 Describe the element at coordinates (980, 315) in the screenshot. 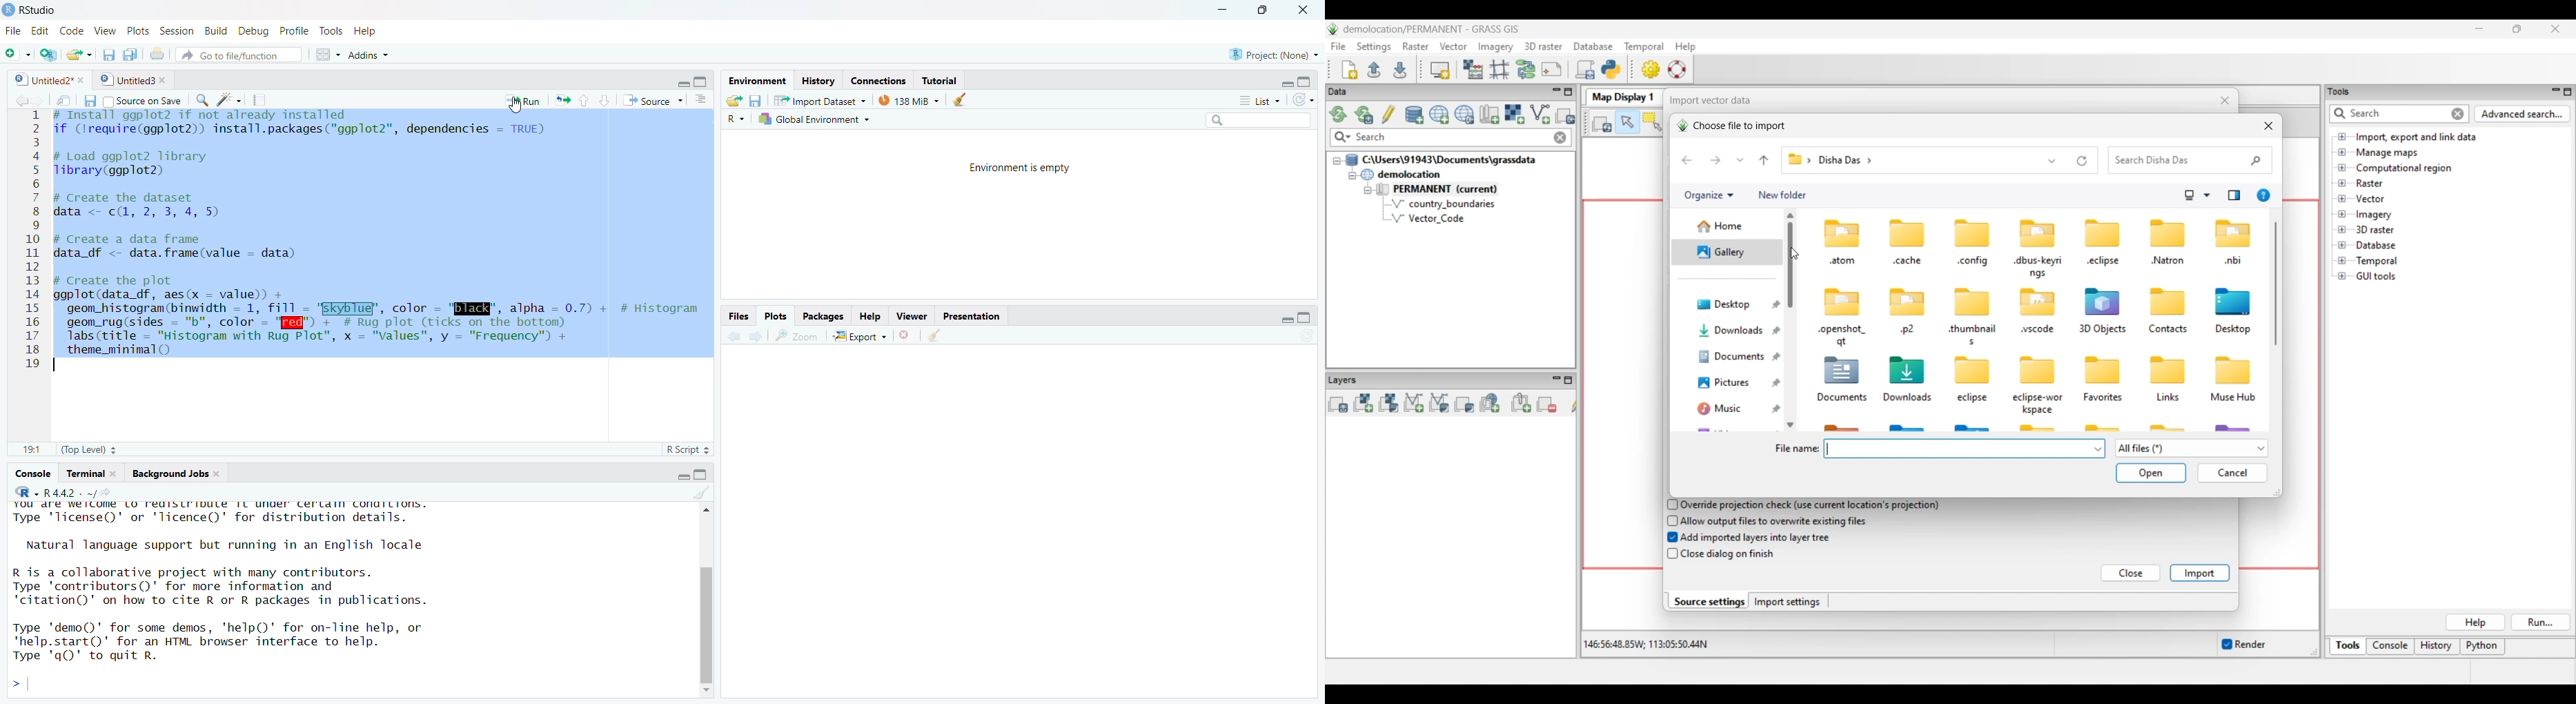

I see `Presentation` at that location.